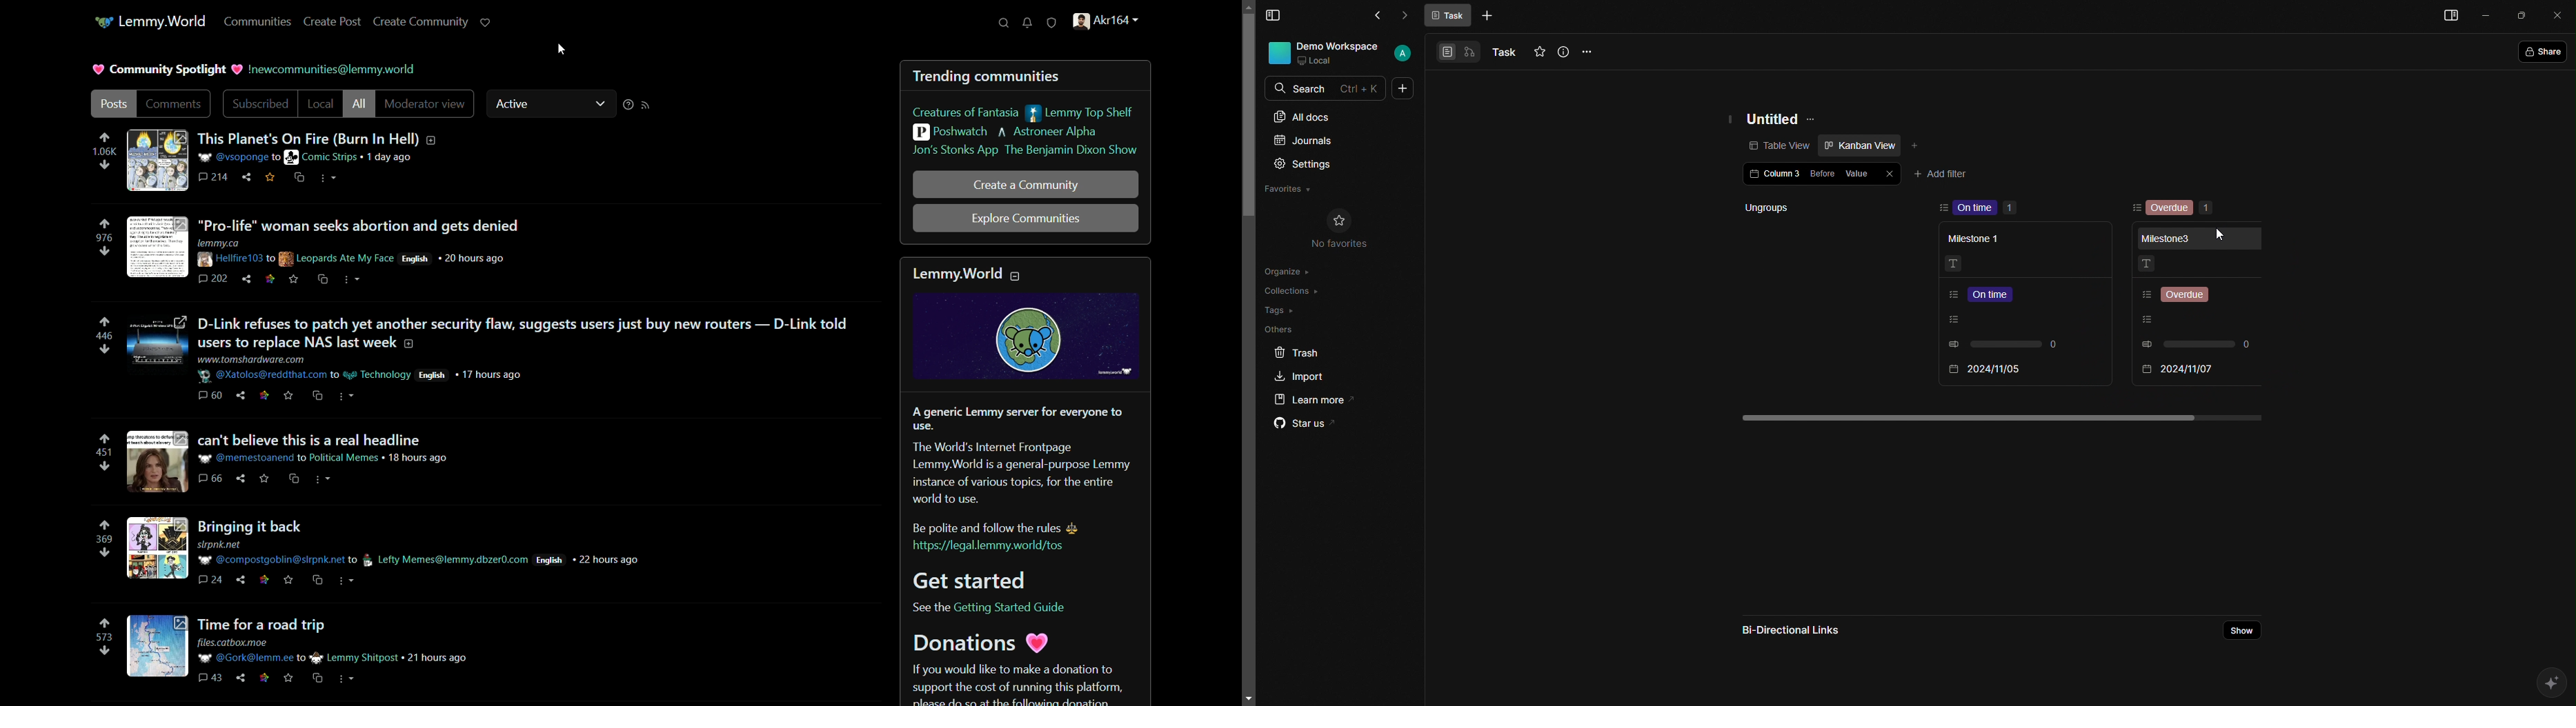 The image size is (2576, 728). What do you see at coordinates (105, 224) in the screenshot?
I see `upvote` at bounding box center [105, 224].